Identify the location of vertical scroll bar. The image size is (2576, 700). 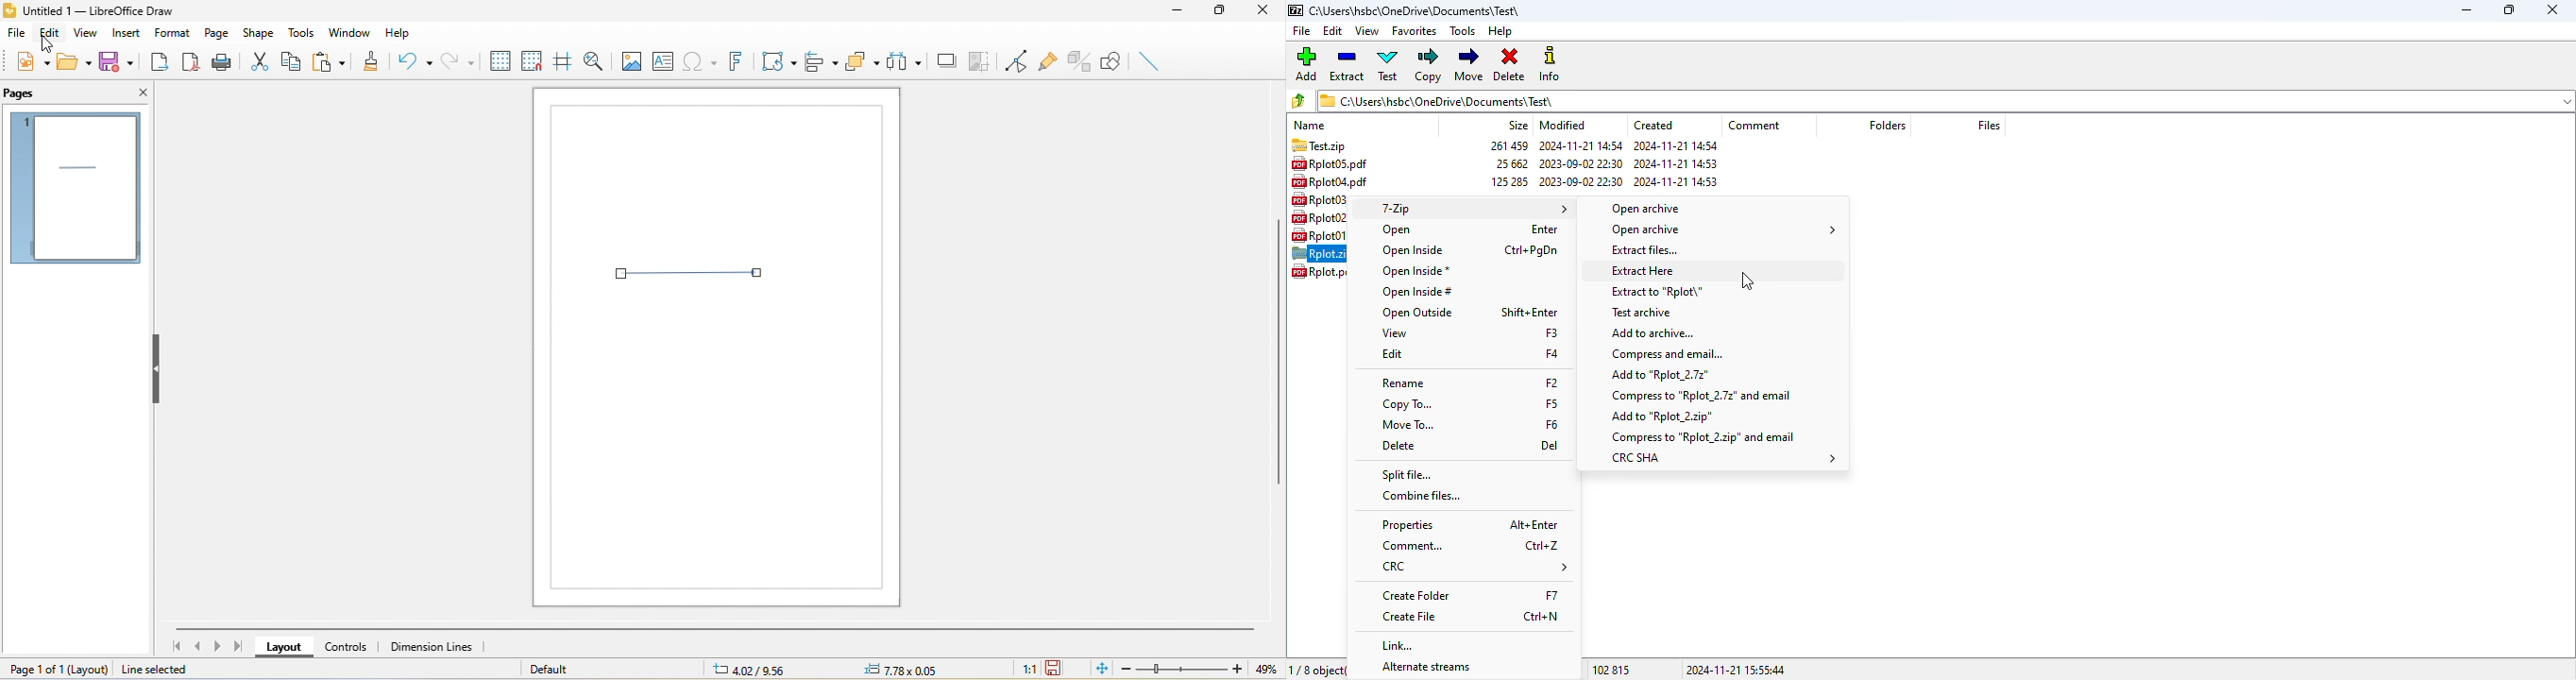
(1278, 349).